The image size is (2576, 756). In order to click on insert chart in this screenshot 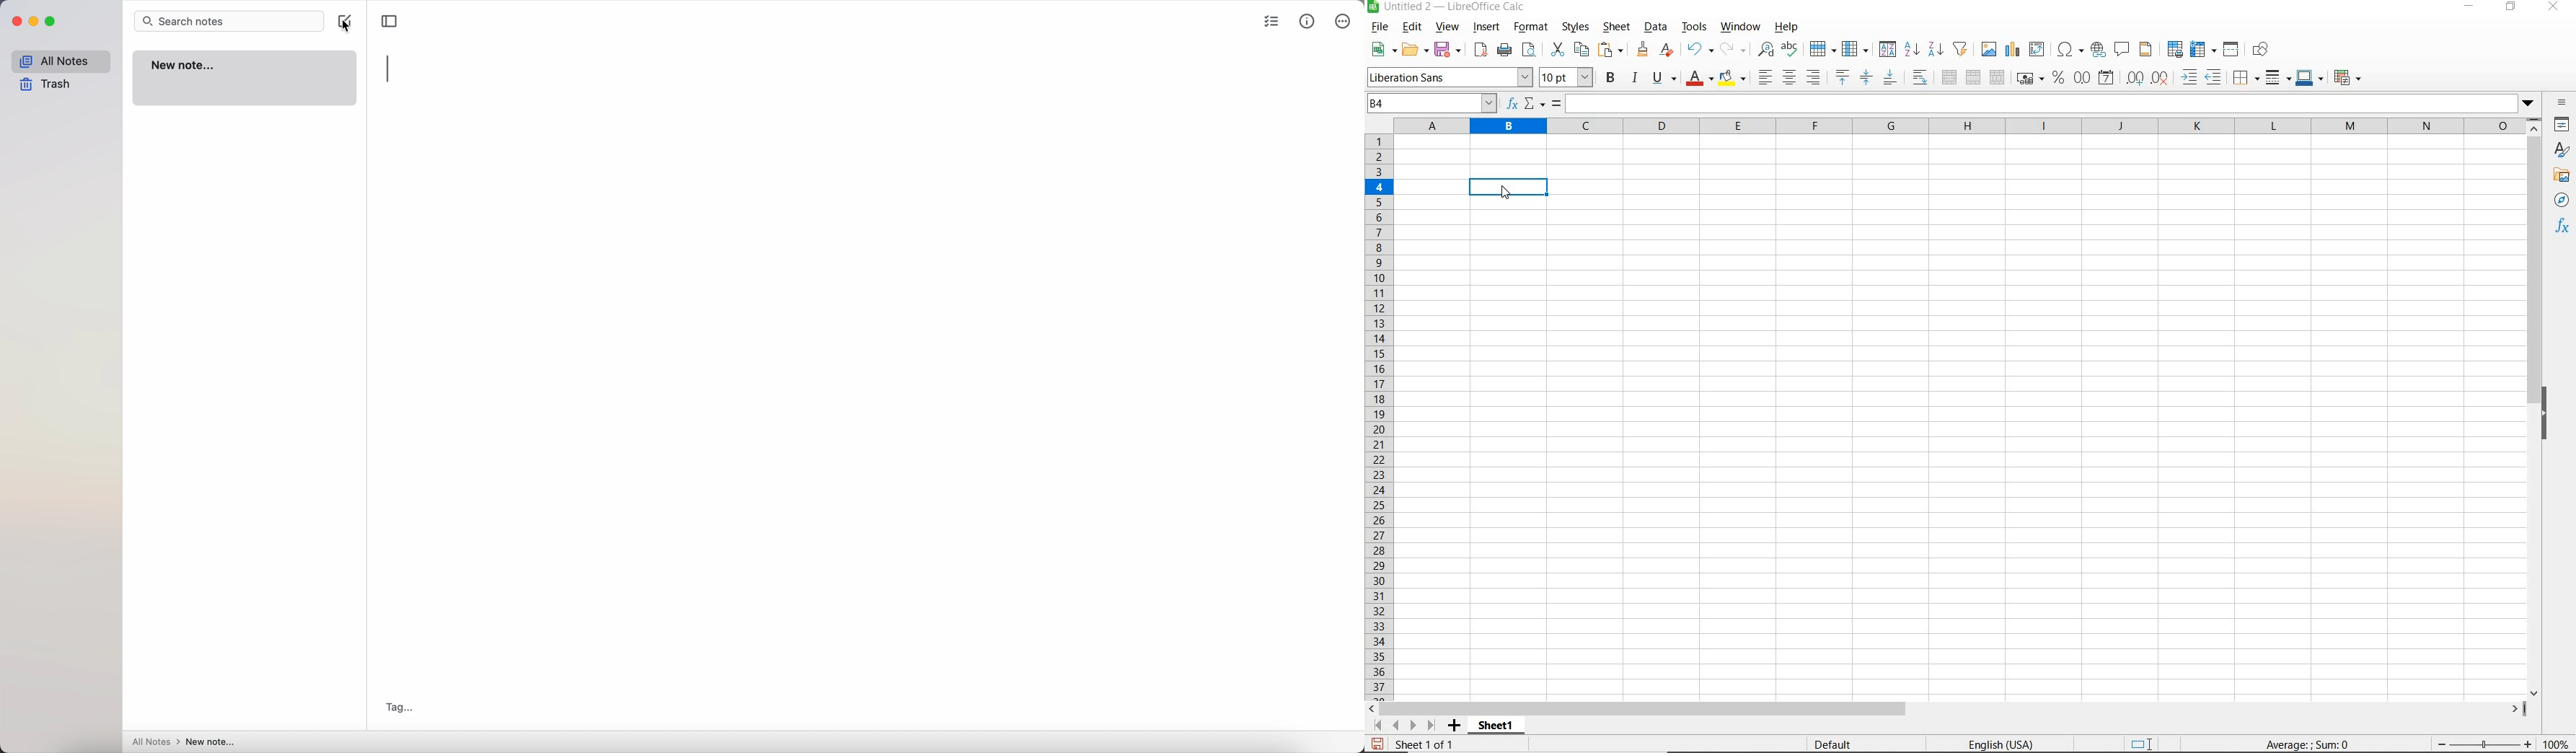, I will do `click(2012, 50)`.